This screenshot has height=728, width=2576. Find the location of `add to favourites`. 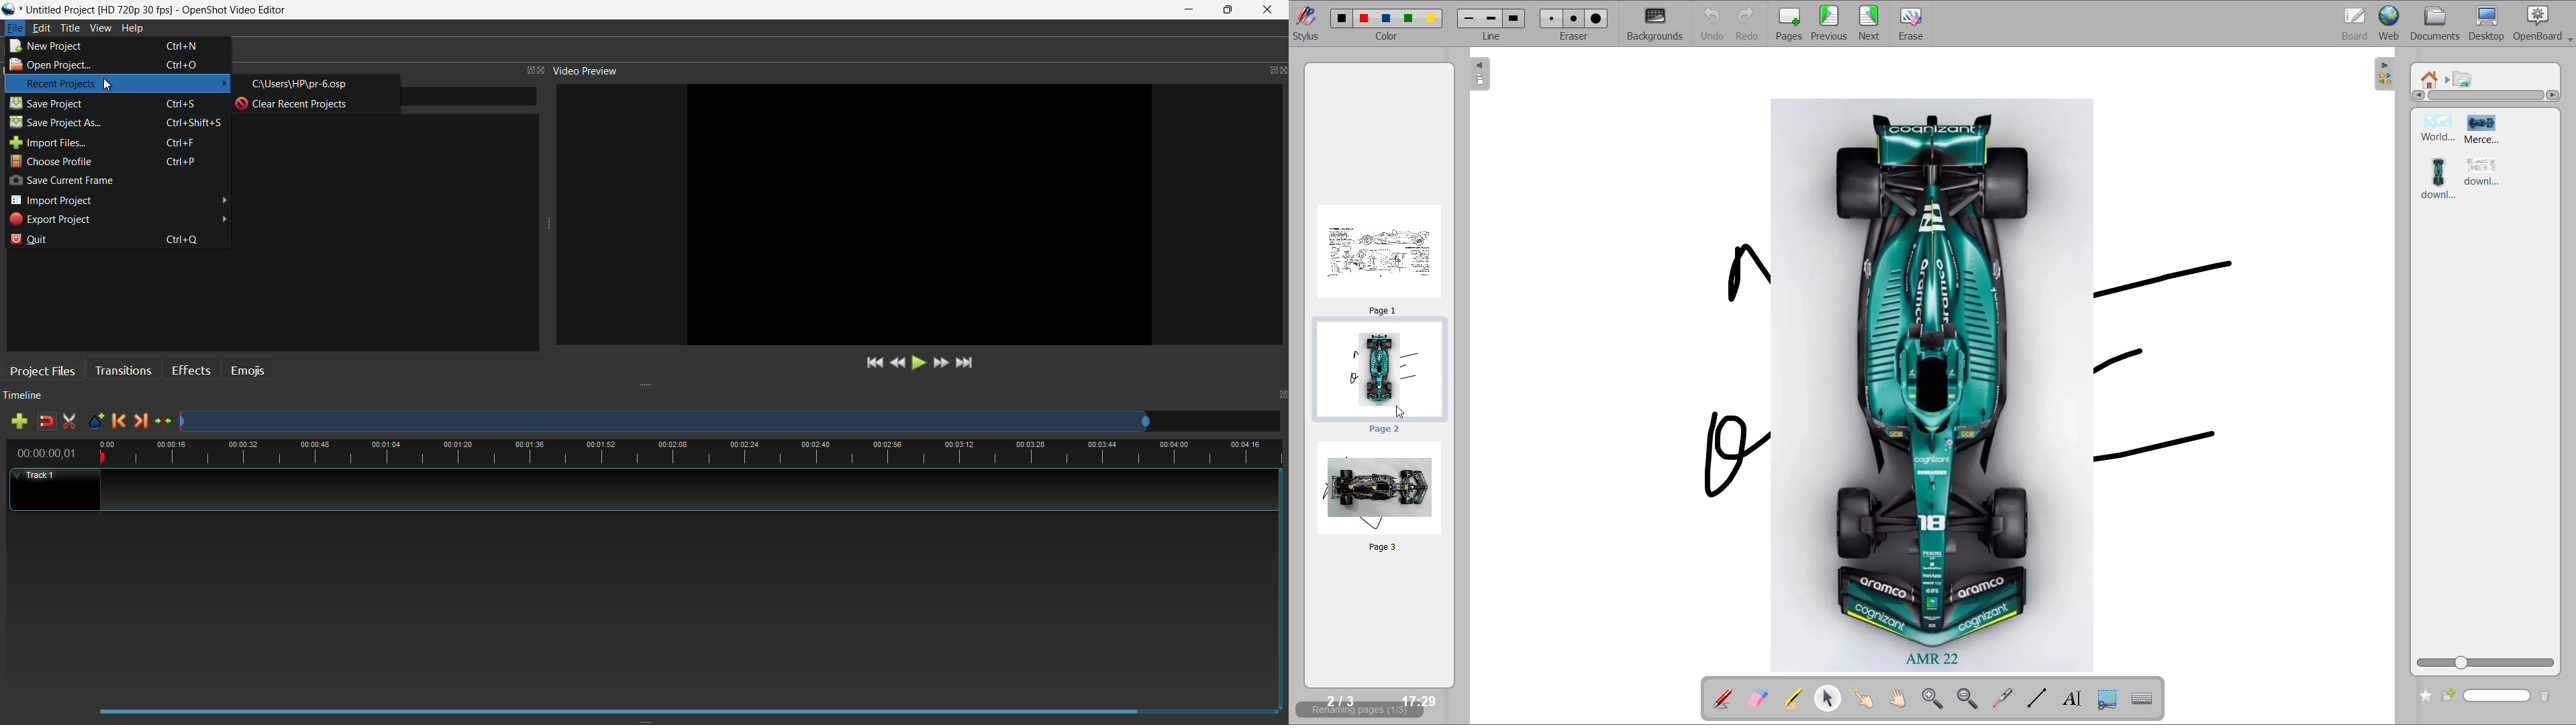

add to favourites is located at coordinates (2423, 694).